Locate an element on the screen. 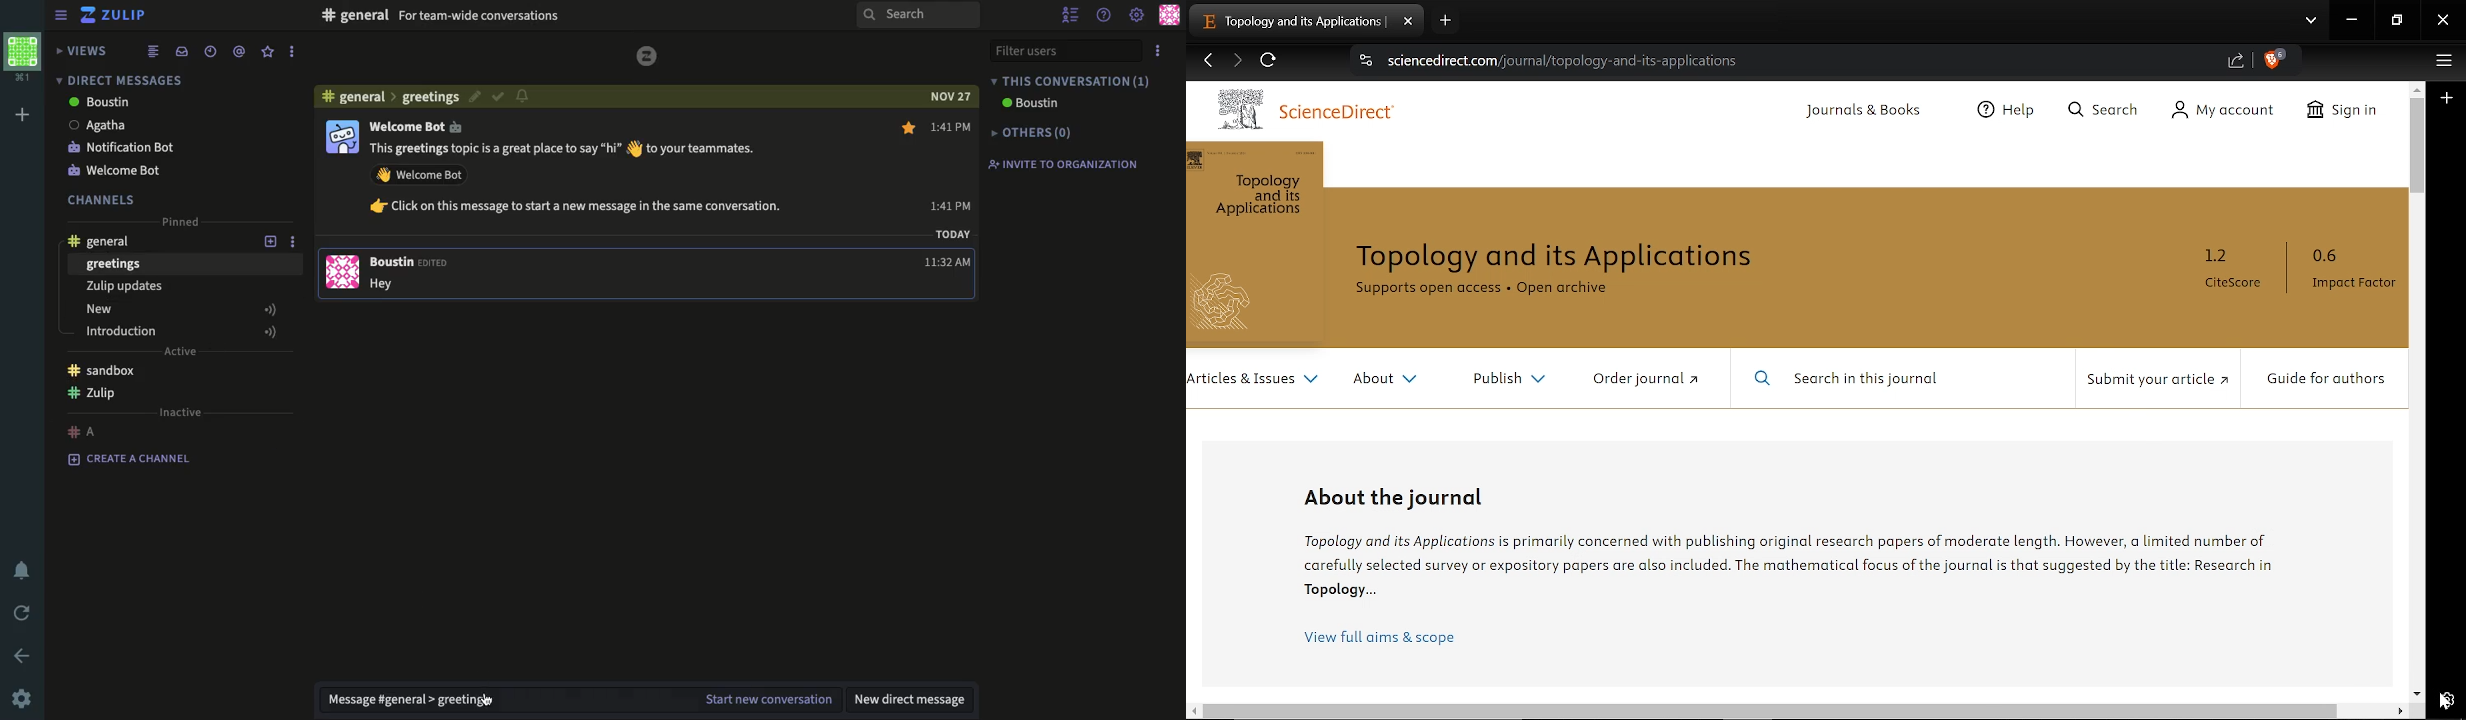  greetings is located at coordinates (115, 264).